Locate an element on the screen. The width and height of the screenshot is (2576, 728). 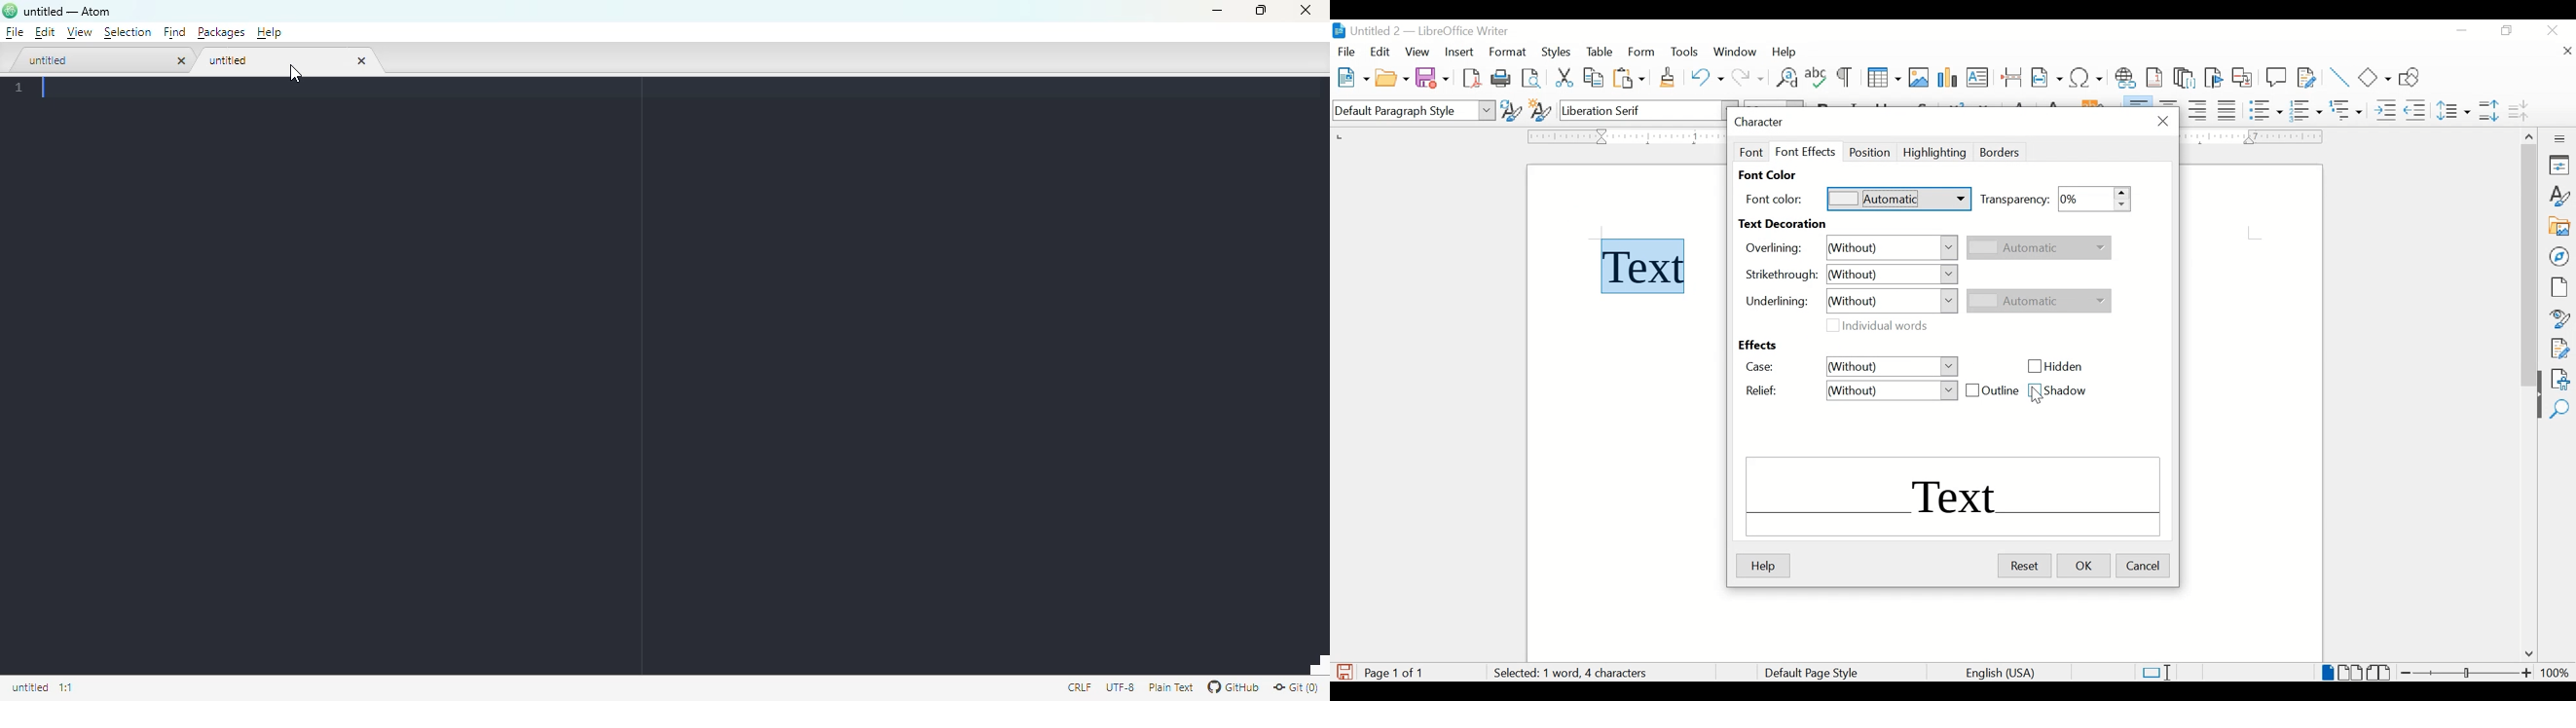
insert chart is located at coordinates (1949, 79).